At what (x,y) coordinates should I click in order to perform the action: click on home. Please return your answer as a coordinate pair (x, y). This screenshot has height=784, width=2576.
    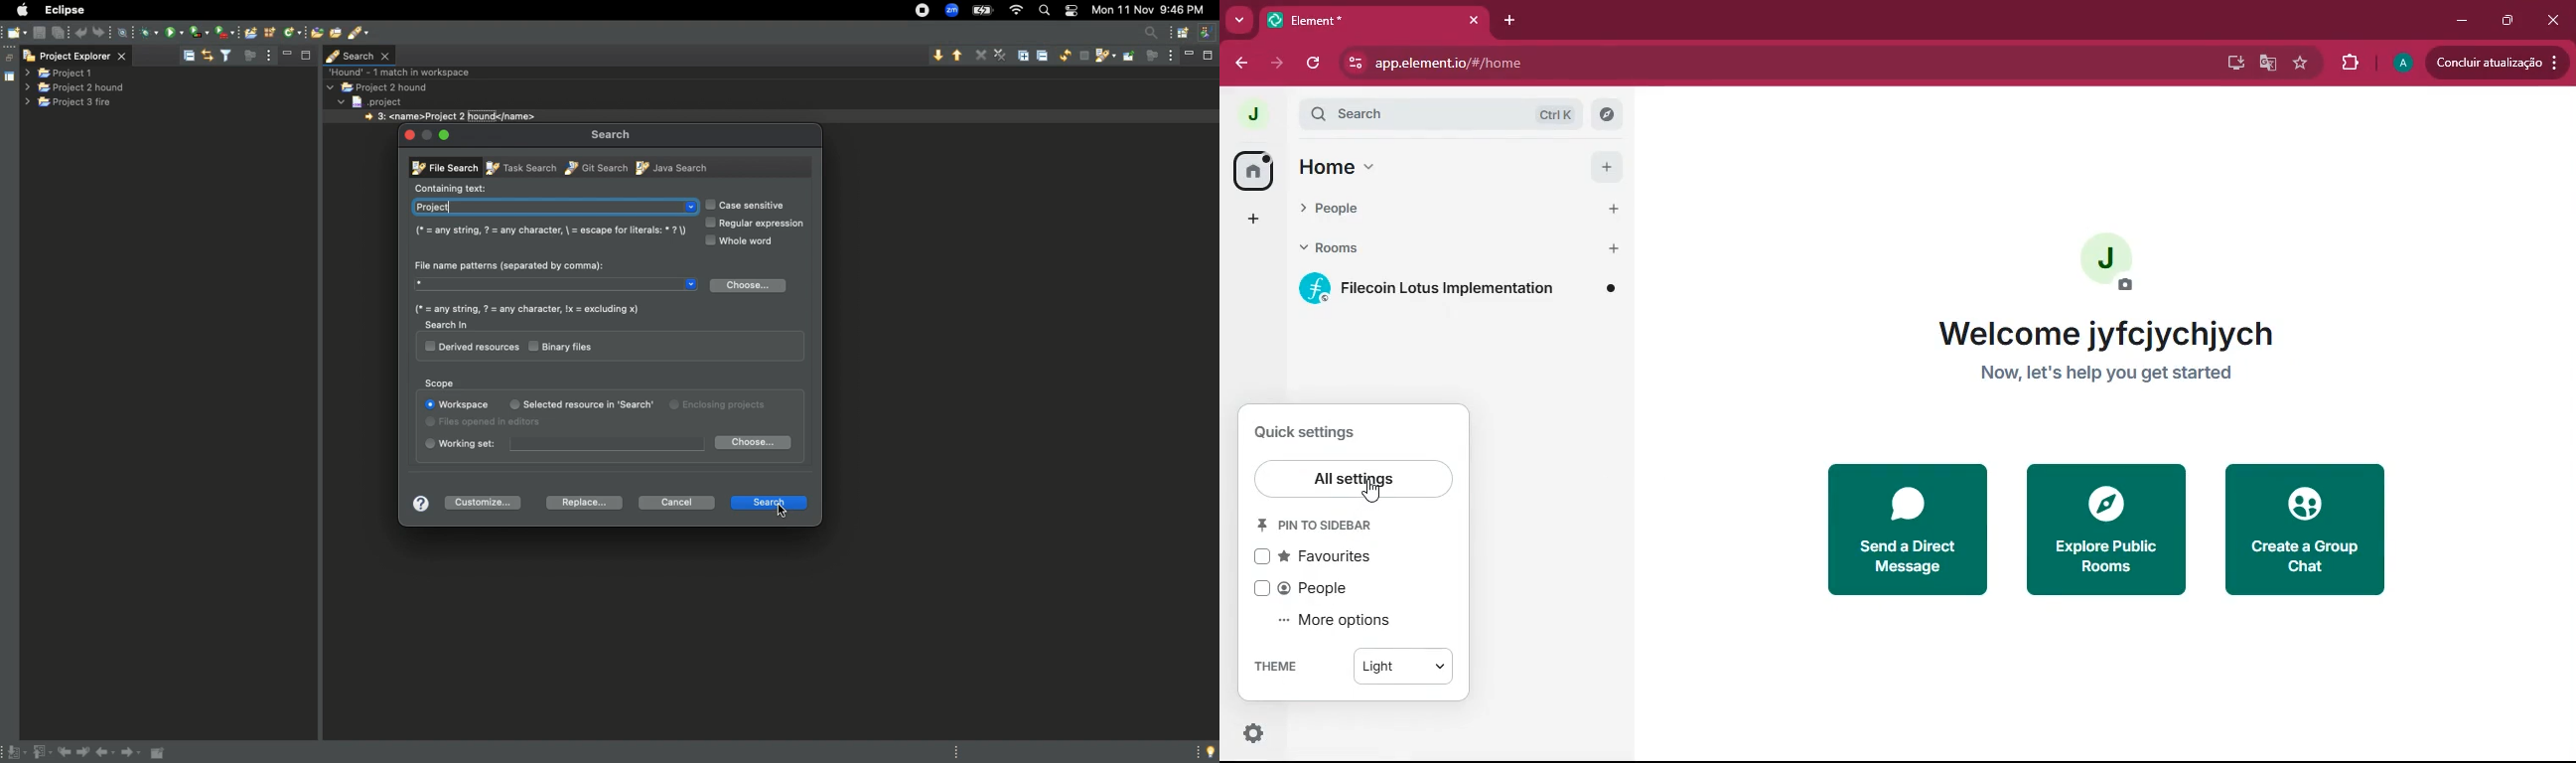
    Looking at the image, I should click on (1255, 170).